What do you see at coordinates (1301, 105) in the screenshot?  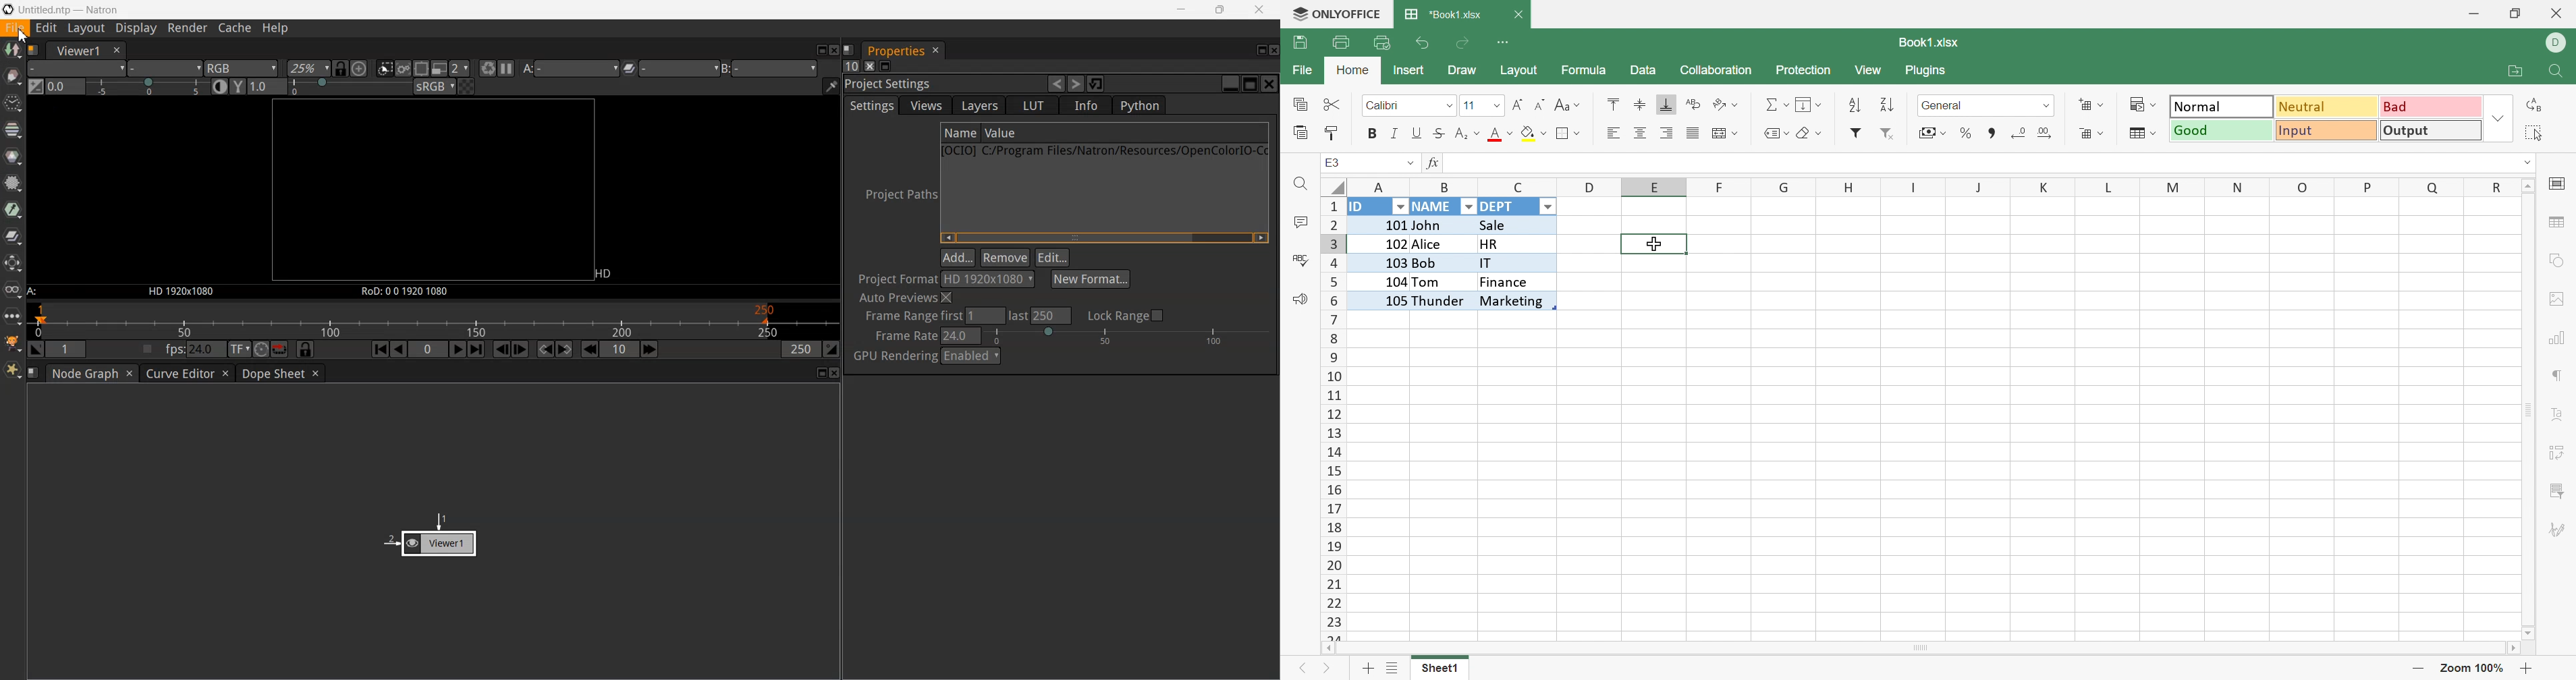 I see `Copy` at bounding box center [1301, 105].